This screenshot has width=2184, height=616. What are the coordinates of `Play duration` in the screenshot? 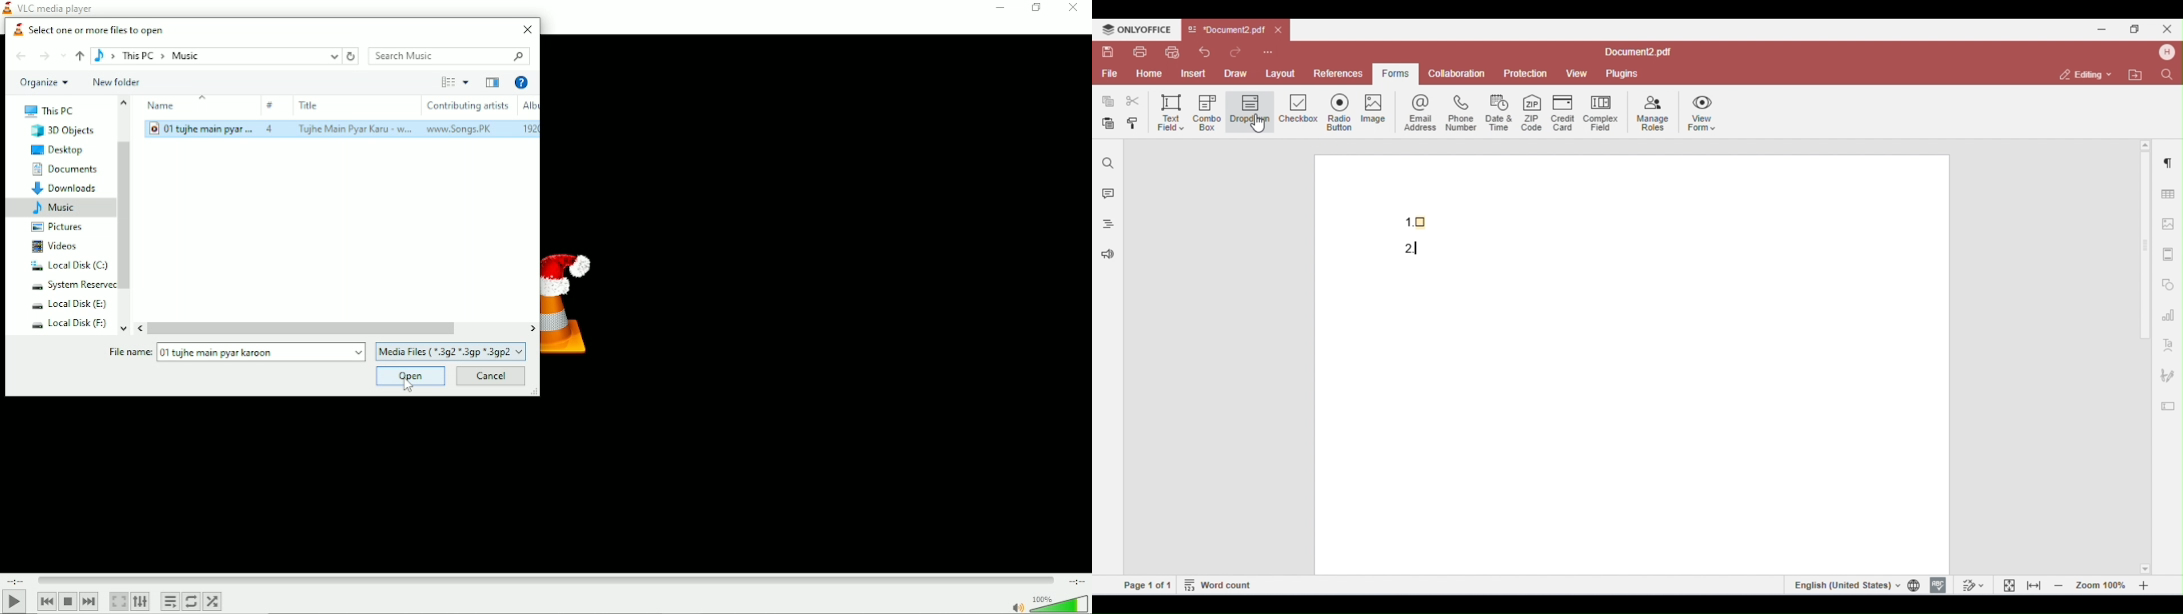 It's located at (545, 580).